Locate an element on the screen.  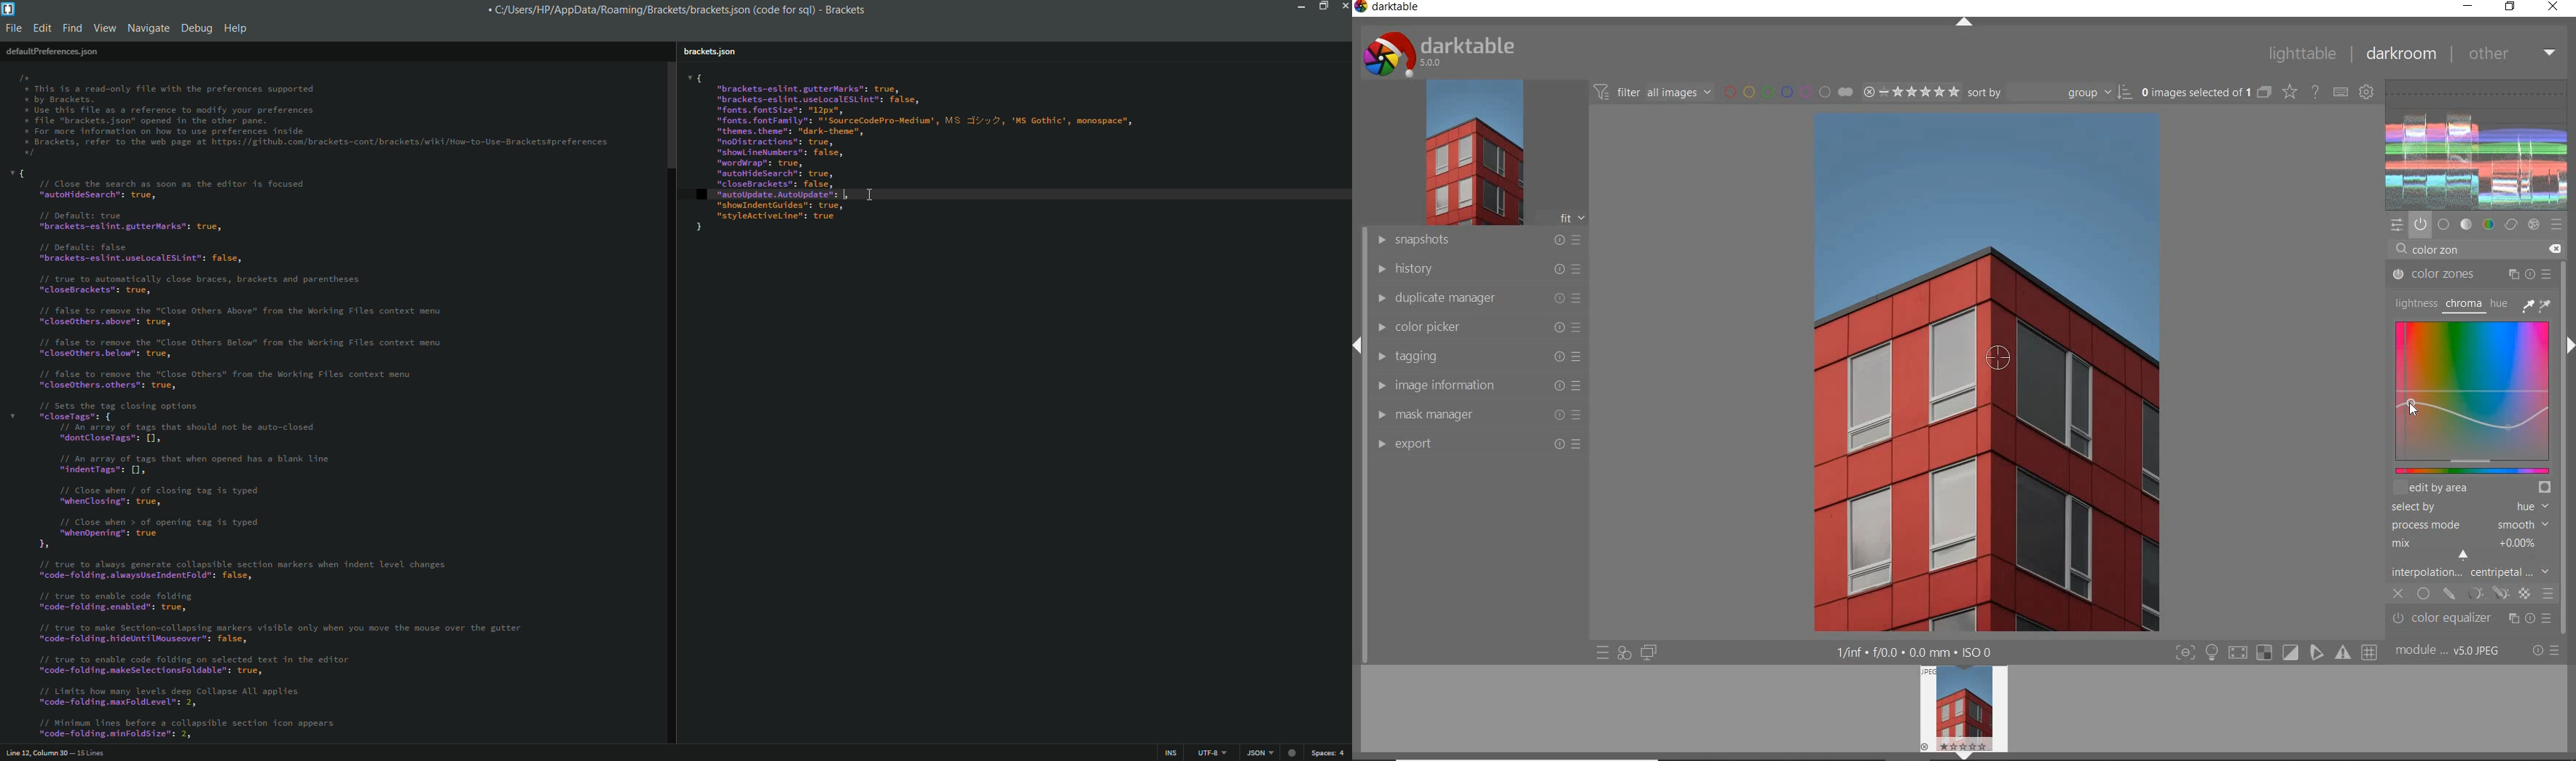
color picker is located at coordinates (1477, 329).